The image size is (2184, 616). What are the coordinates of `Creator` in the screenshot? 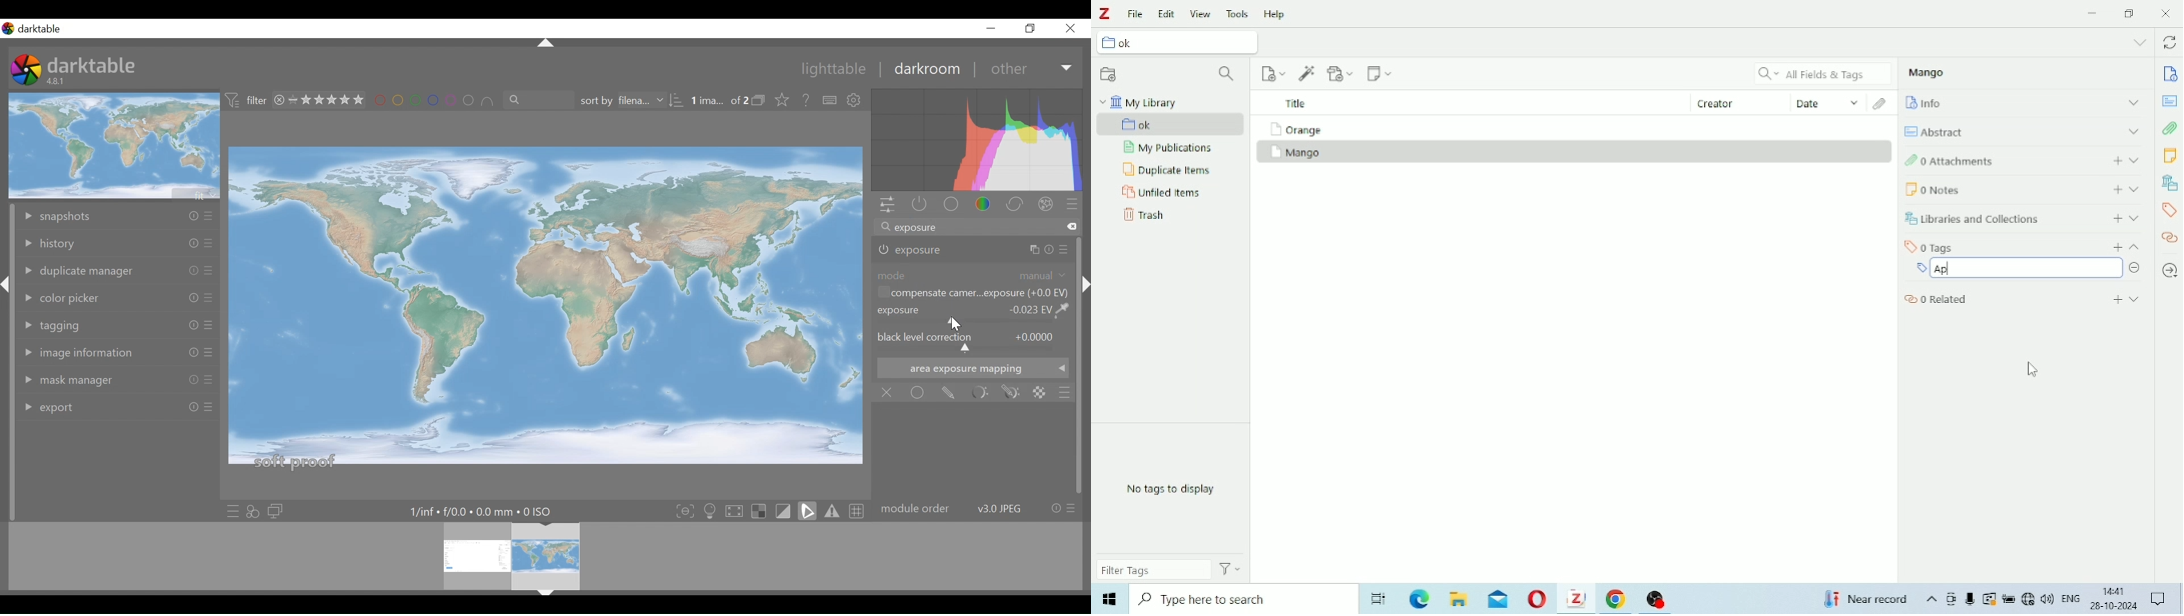 It's located at (1740, 101).